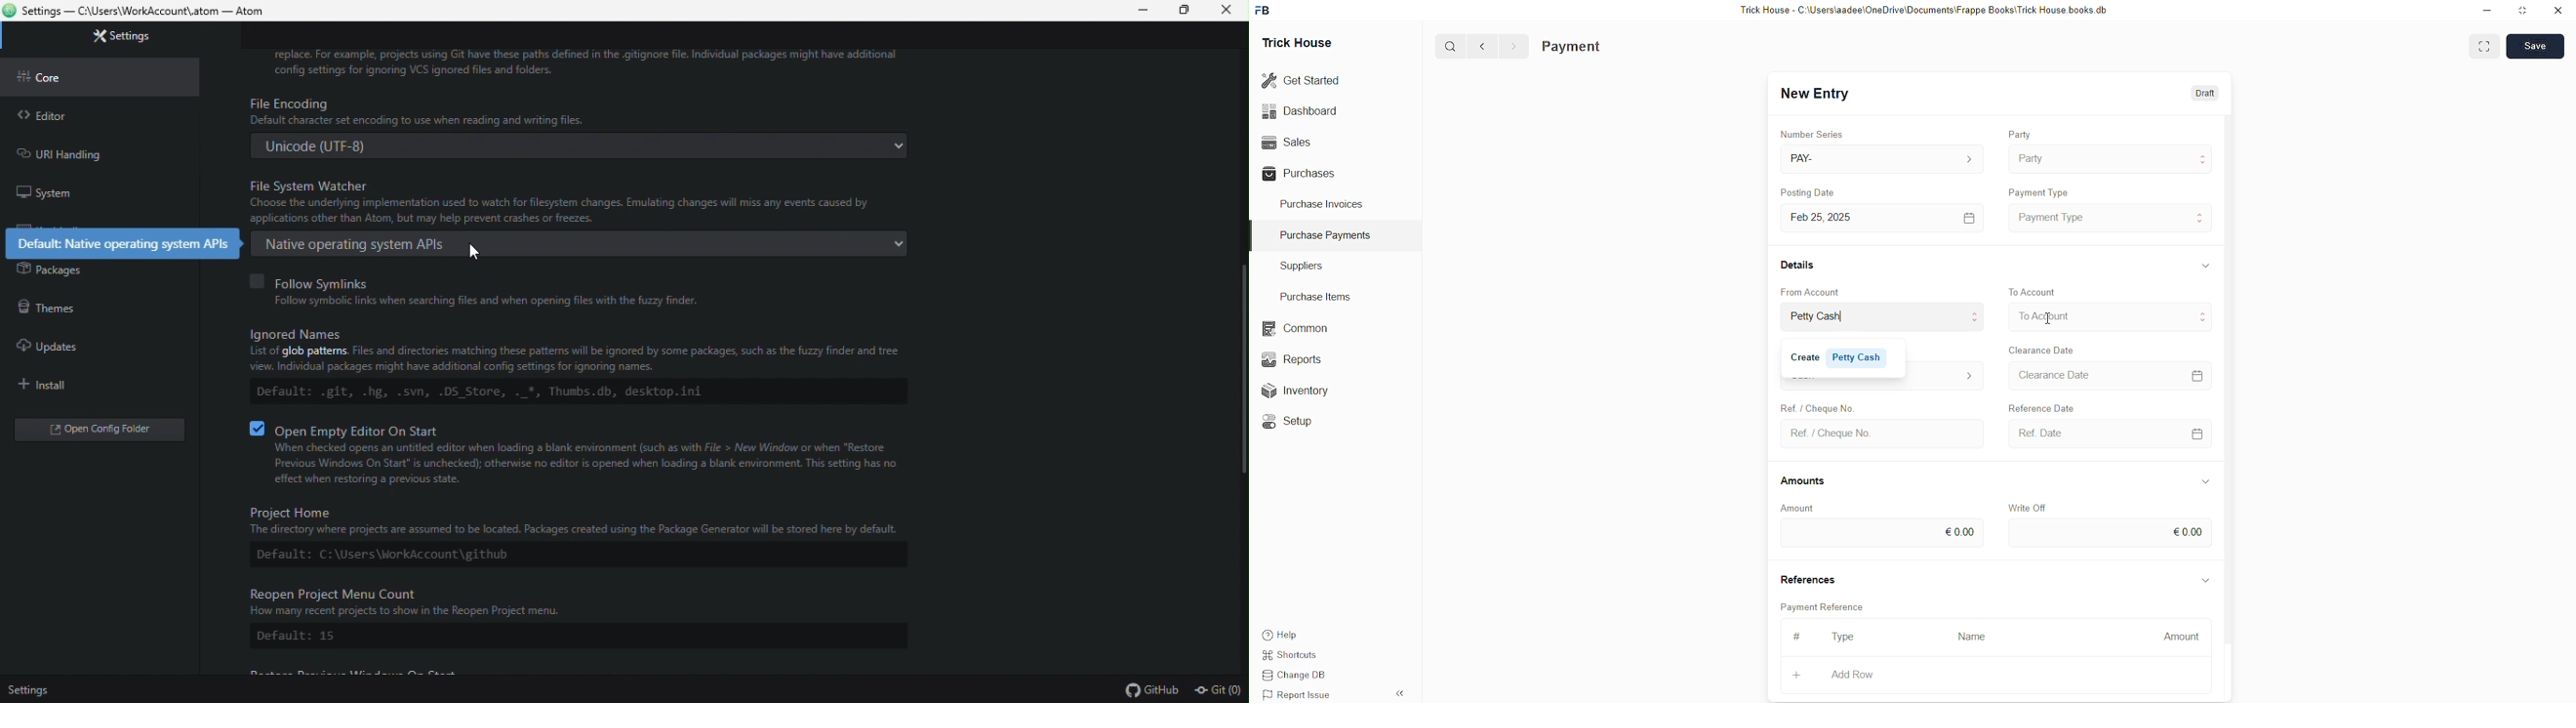  Describe the element at coordinates (2046, 316) in the screenshot. I see `To Account` at that location.